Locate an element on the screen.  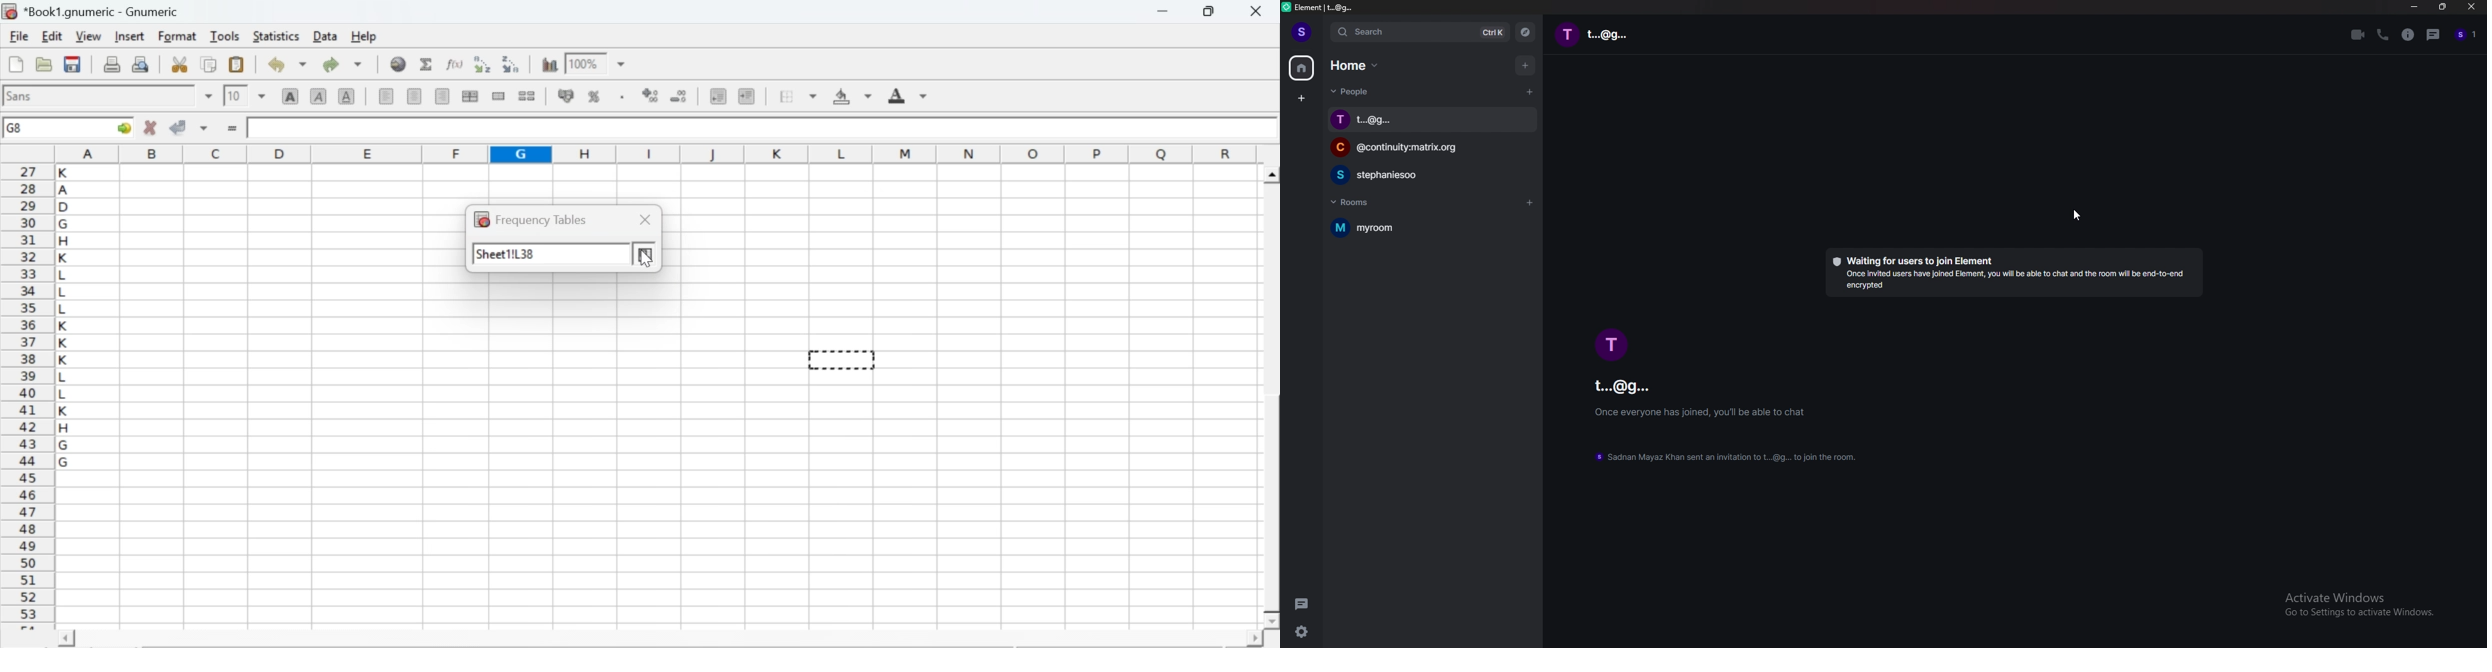
drop down is located at coordinates (262, 95).